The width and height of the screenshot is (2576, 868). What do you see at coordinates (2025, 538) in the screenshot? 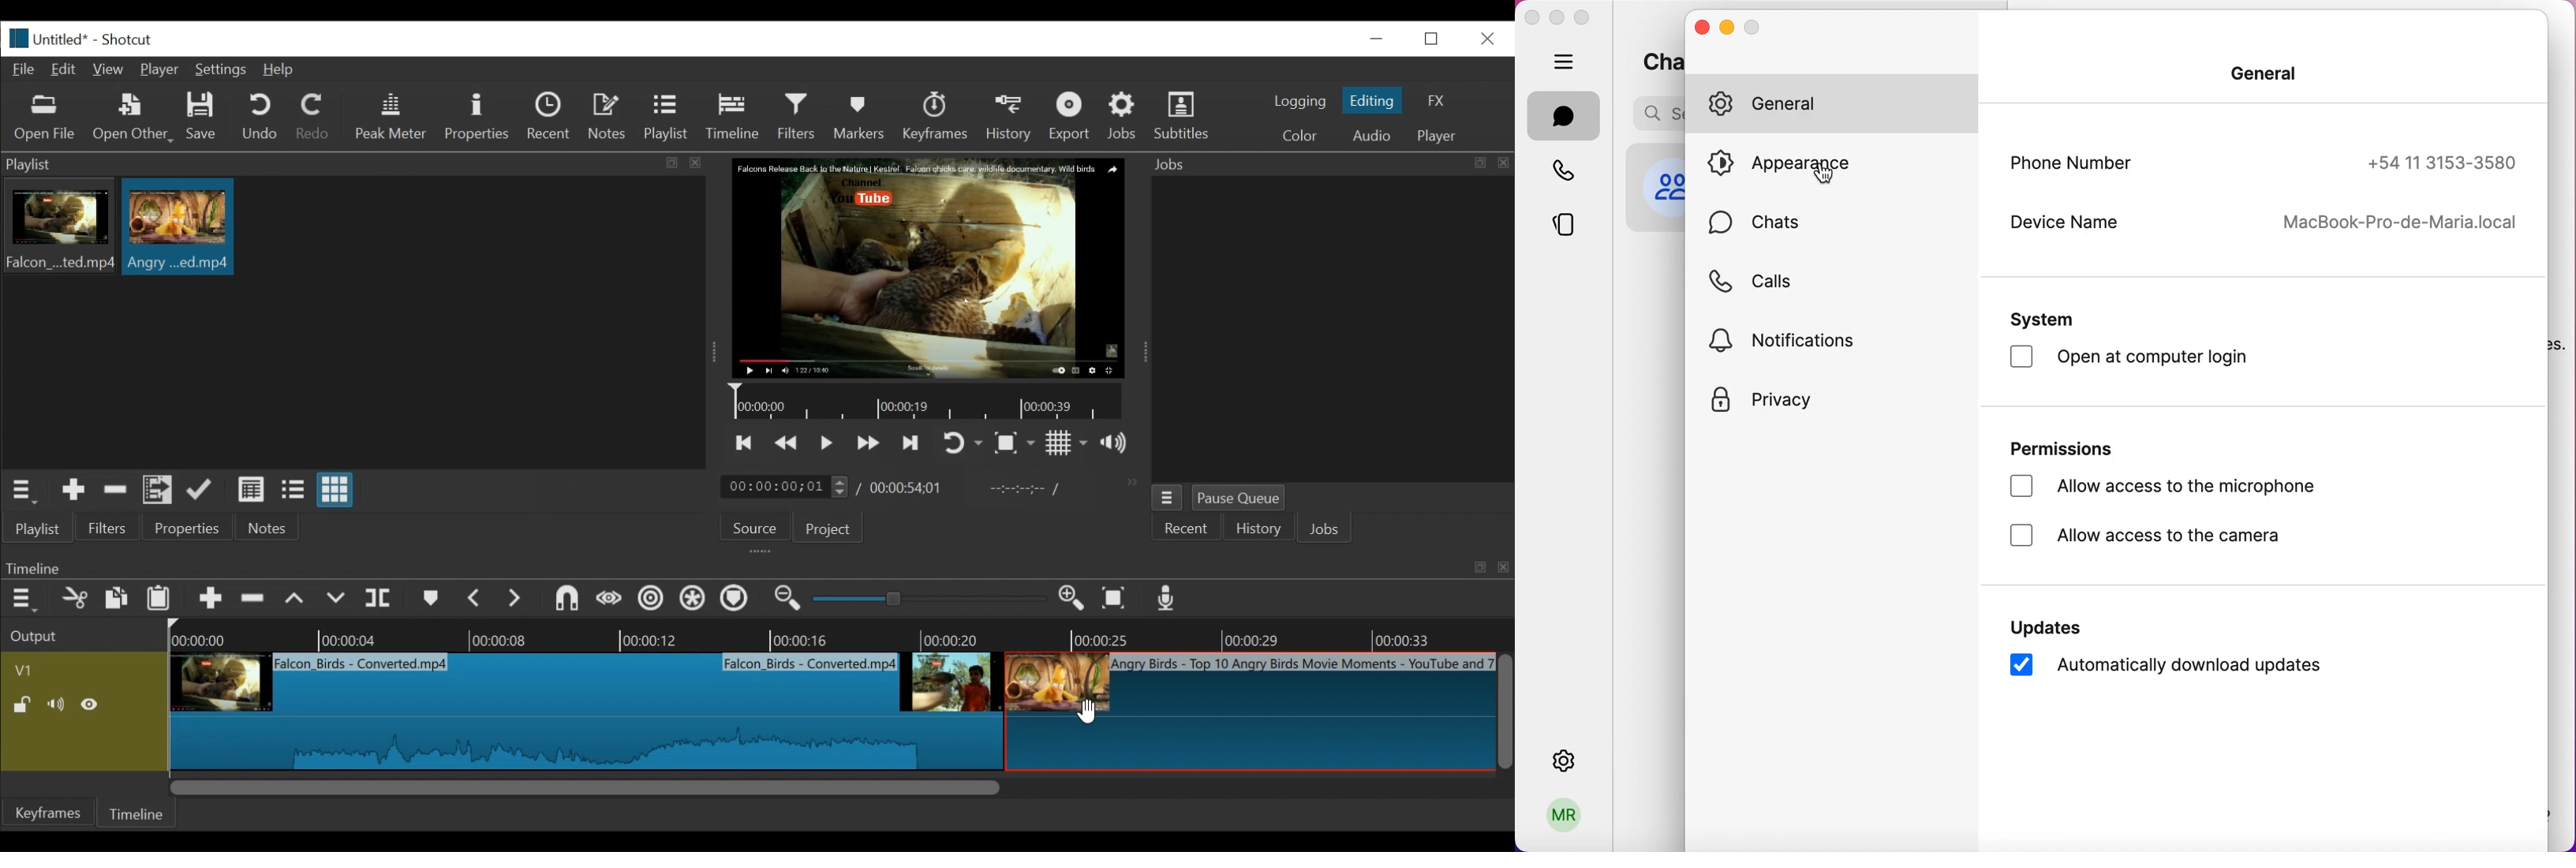
I see `checkbox` at bounding box center [2025, 538].